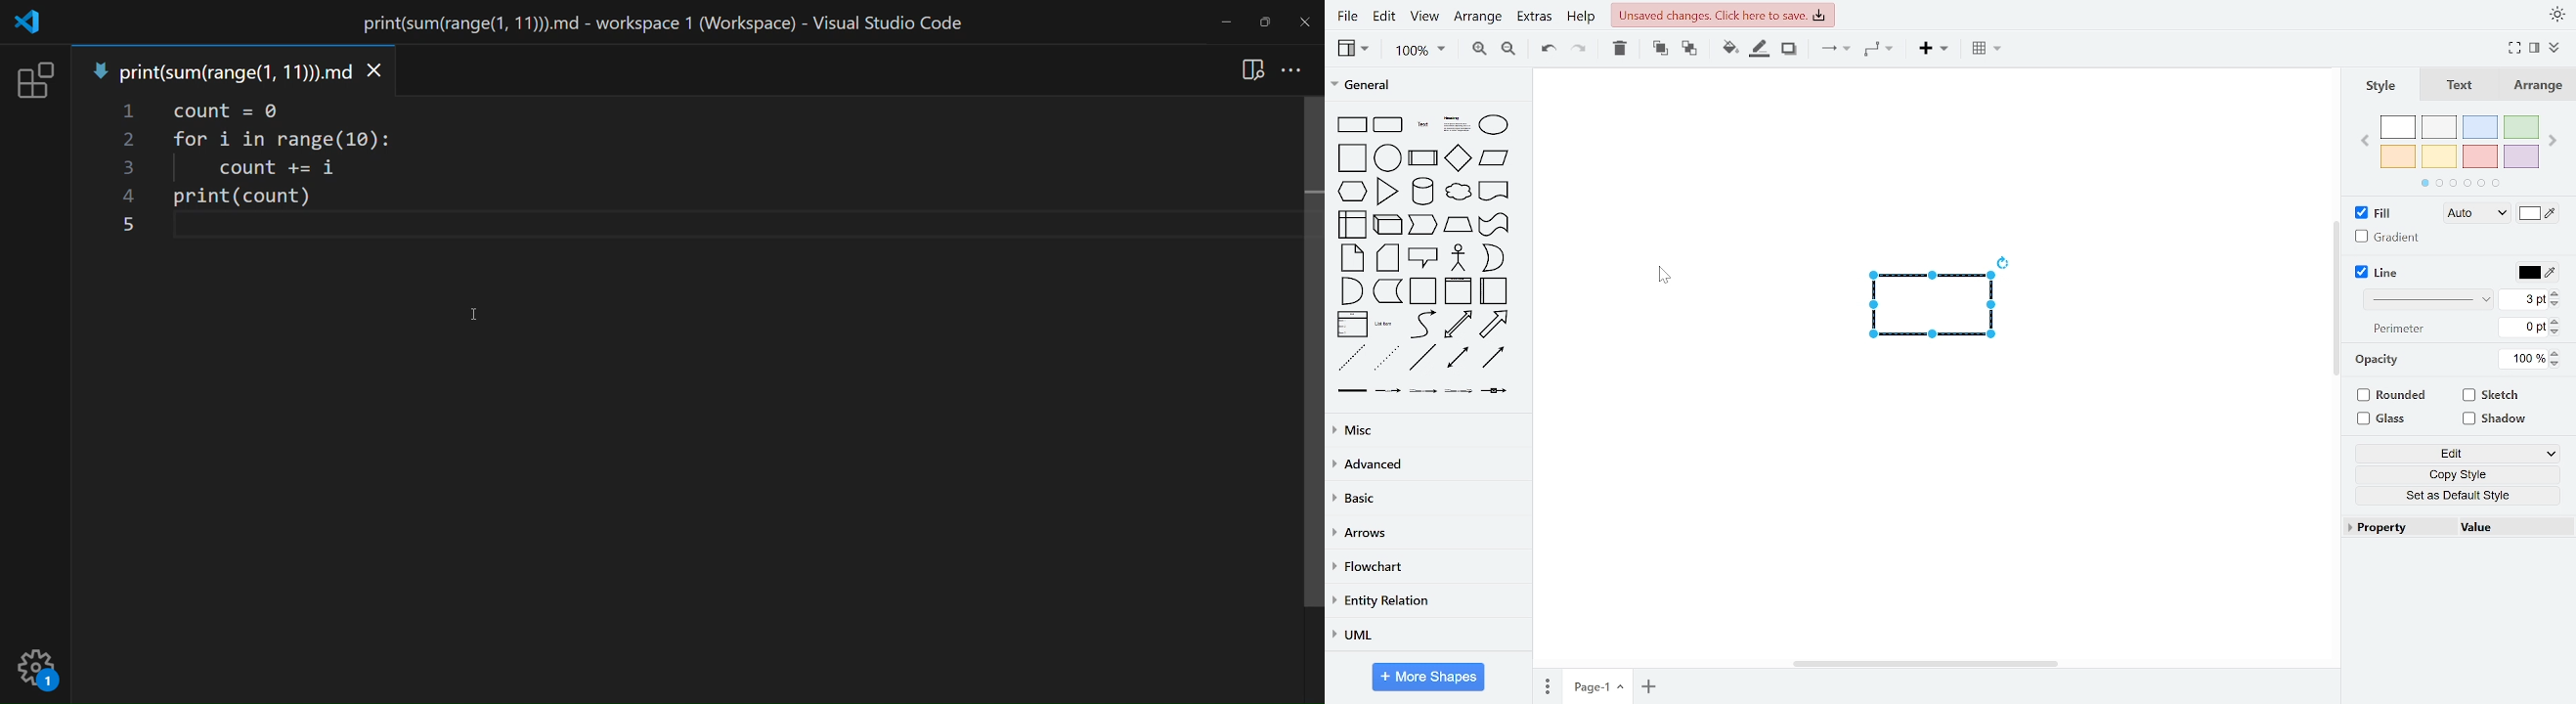 Image resolution: width=2576 pixels, height=728 pixels. I want to click on general shapes, so click(1350, 290).